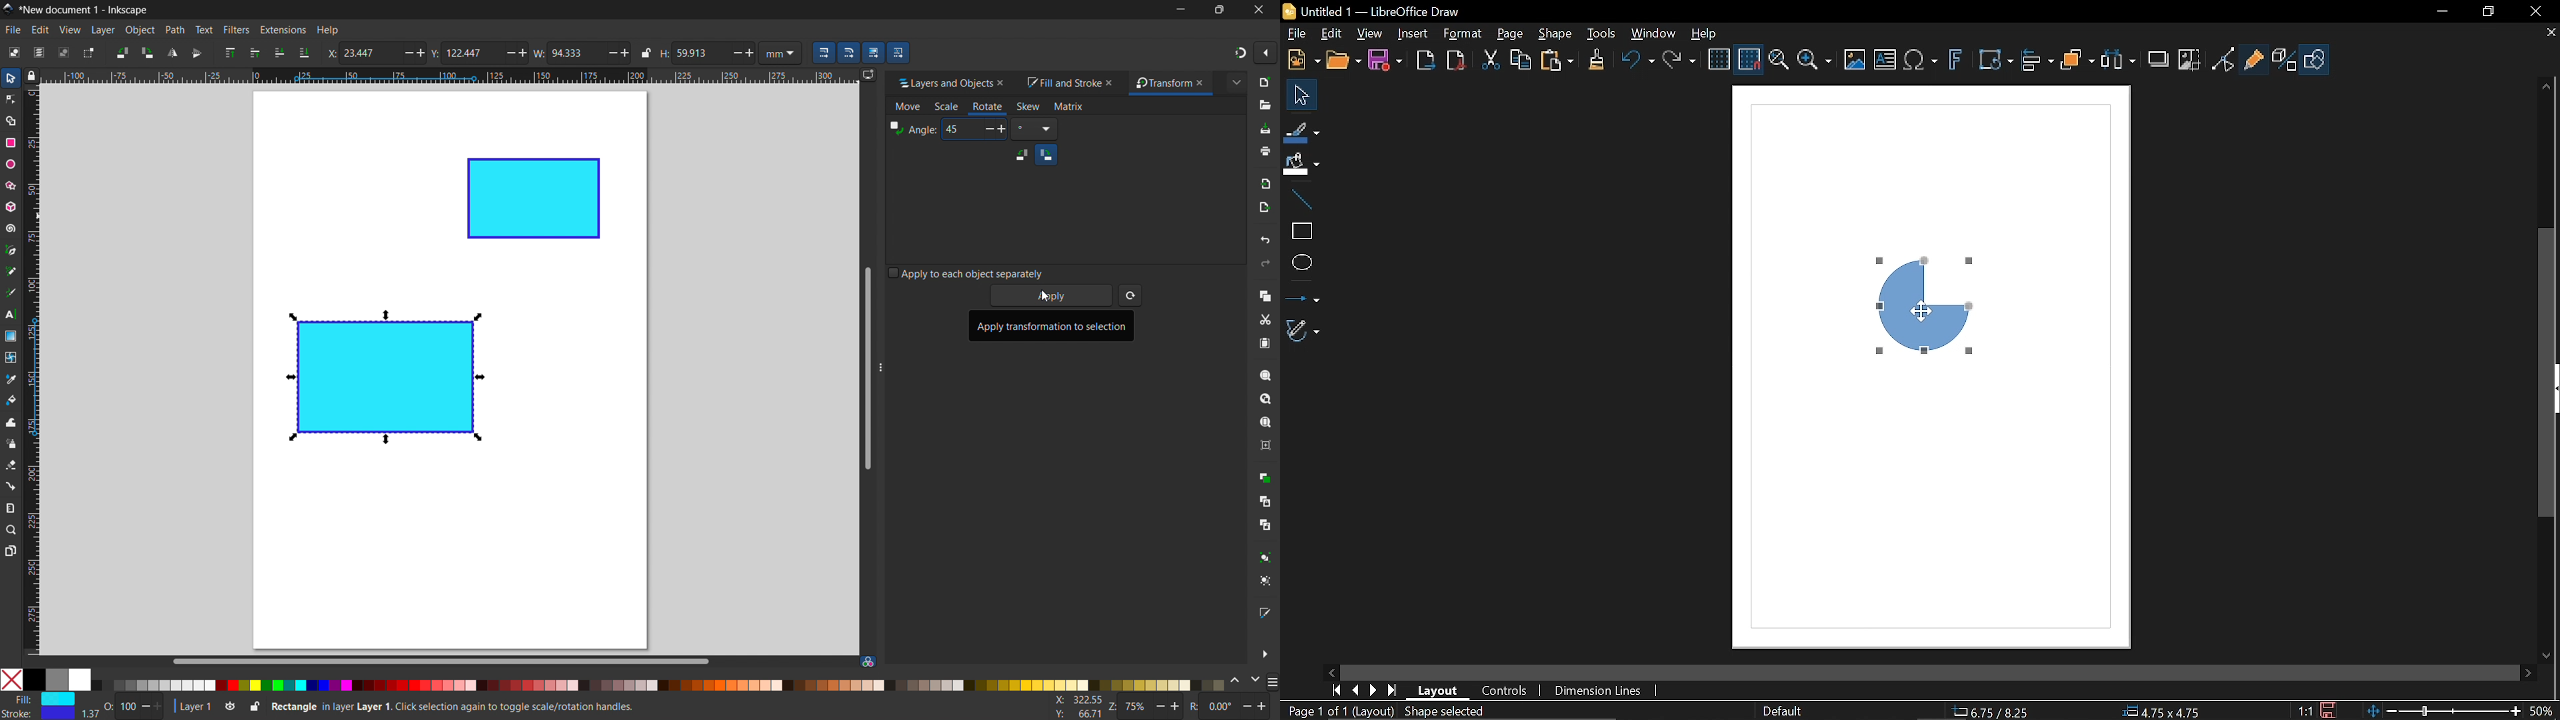 Image resolution: width=2576 pixels, height=728 pixels. I want to click on snapping, so click(1241, 53).